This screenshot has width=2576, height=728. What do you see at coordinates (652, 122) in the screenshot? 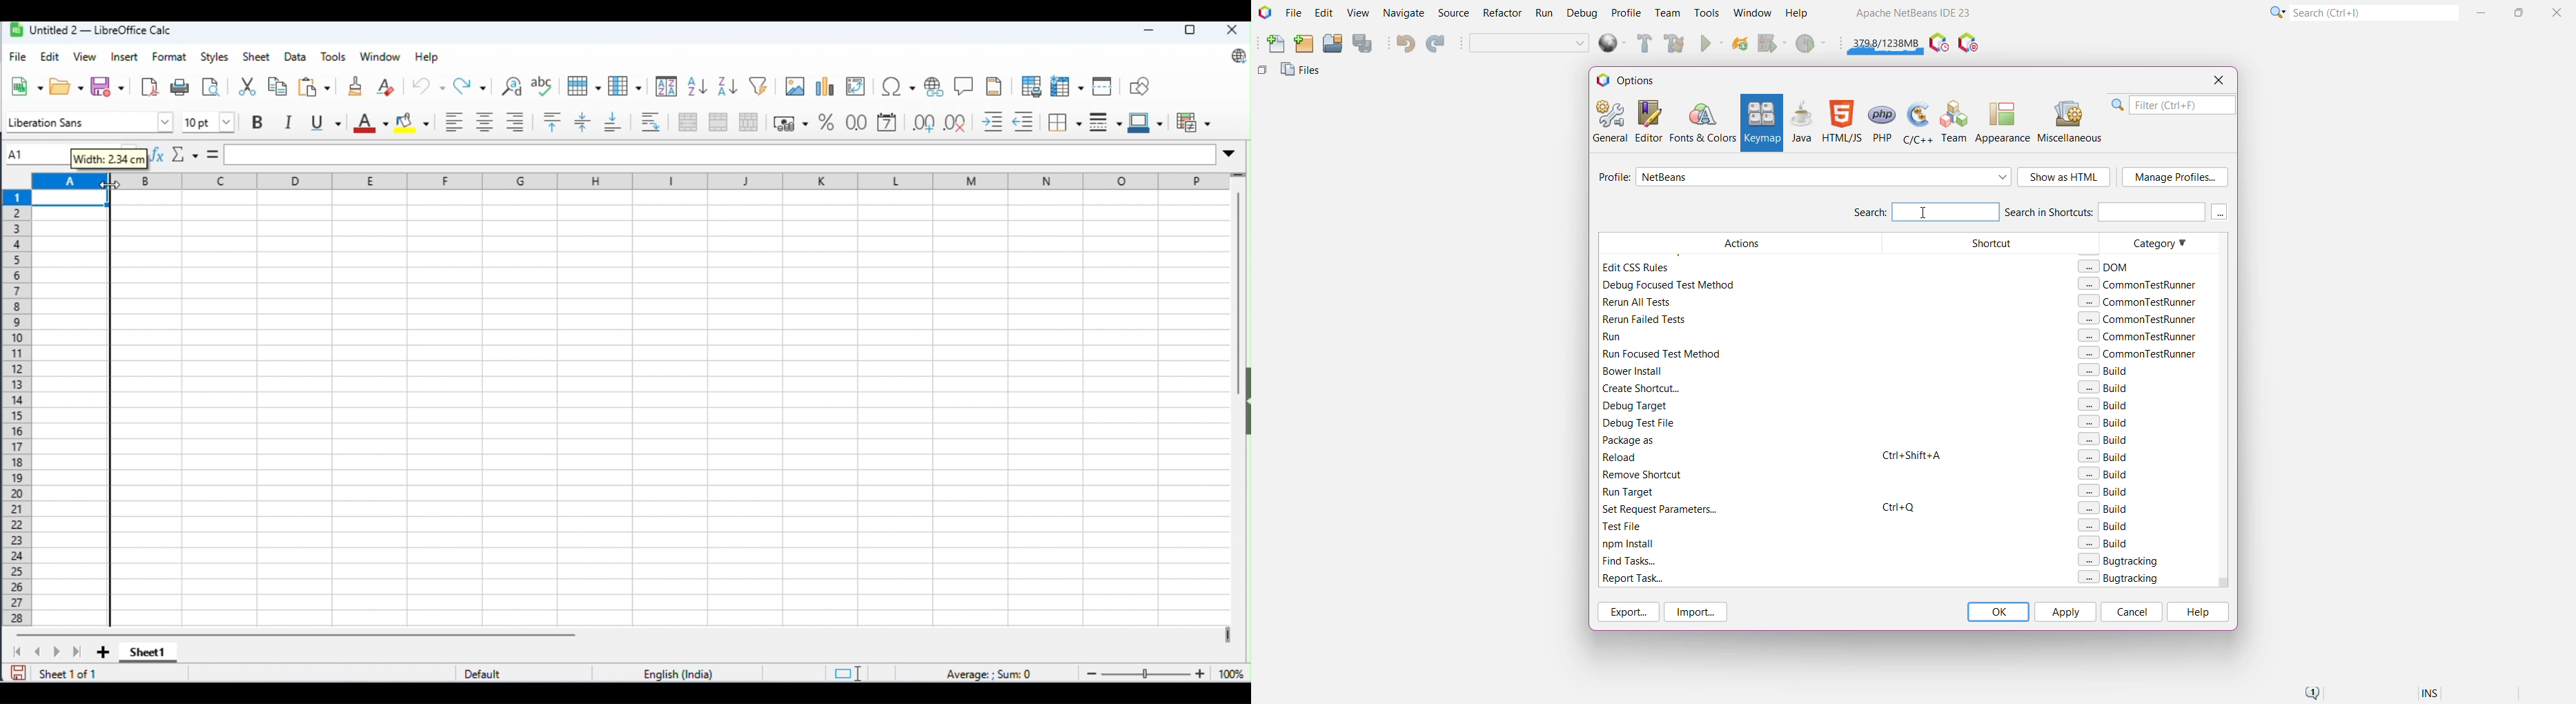
I see `wrap ` at bounding box center [652, 122].